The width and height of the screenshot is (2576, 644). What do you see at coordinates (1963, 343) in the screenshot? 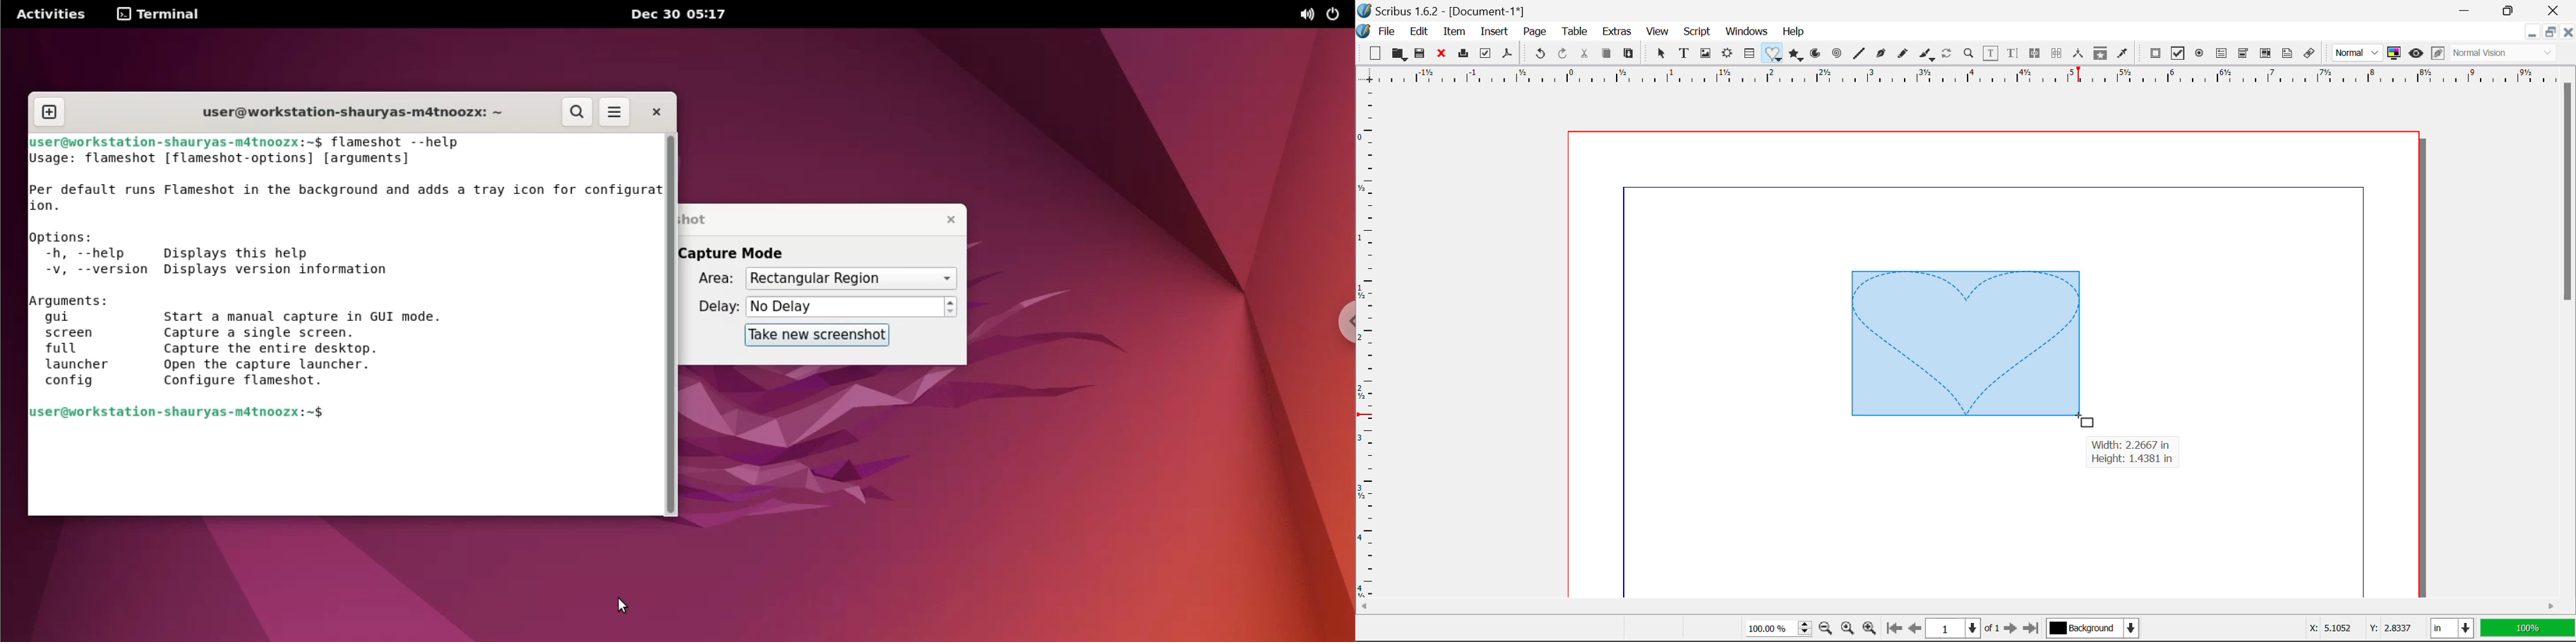
I see `Heart-shaped Image` at bounding box center [1963, 343].